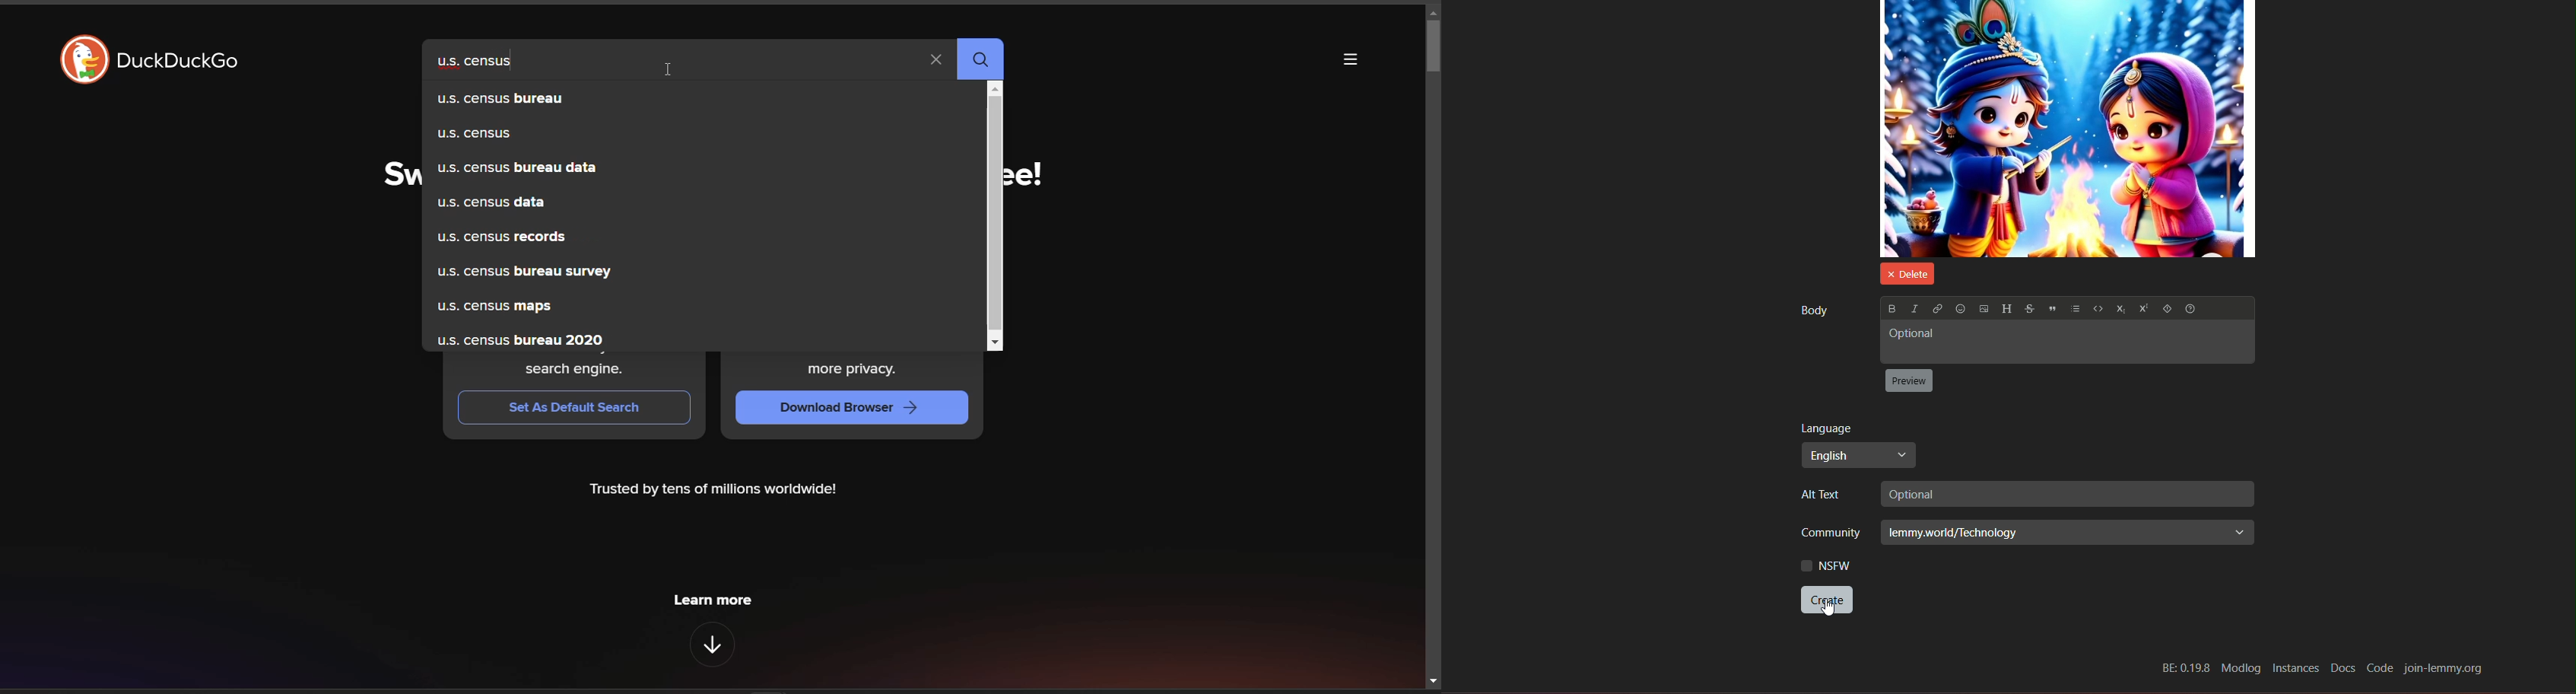 The width and height of the screenshot is (2576, 700). I want to click on strikethrough, so click(2028, 309).